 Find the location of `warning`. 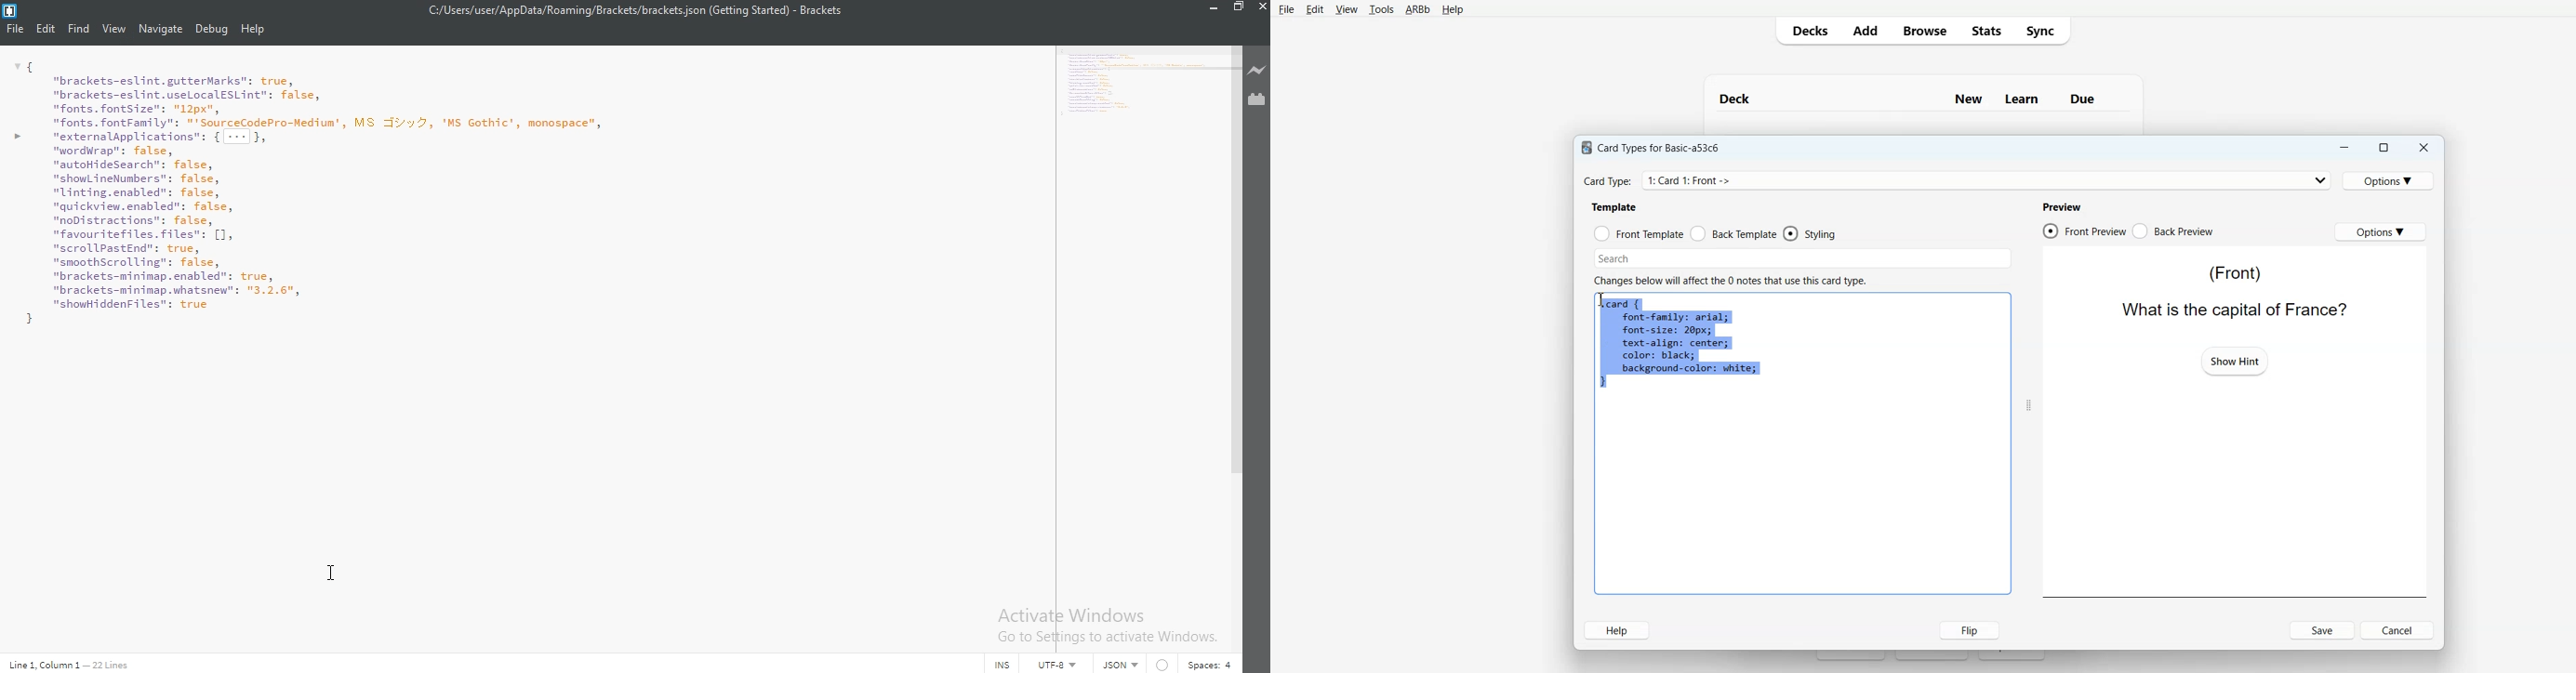

warning is located at coordinates (1162, 664).